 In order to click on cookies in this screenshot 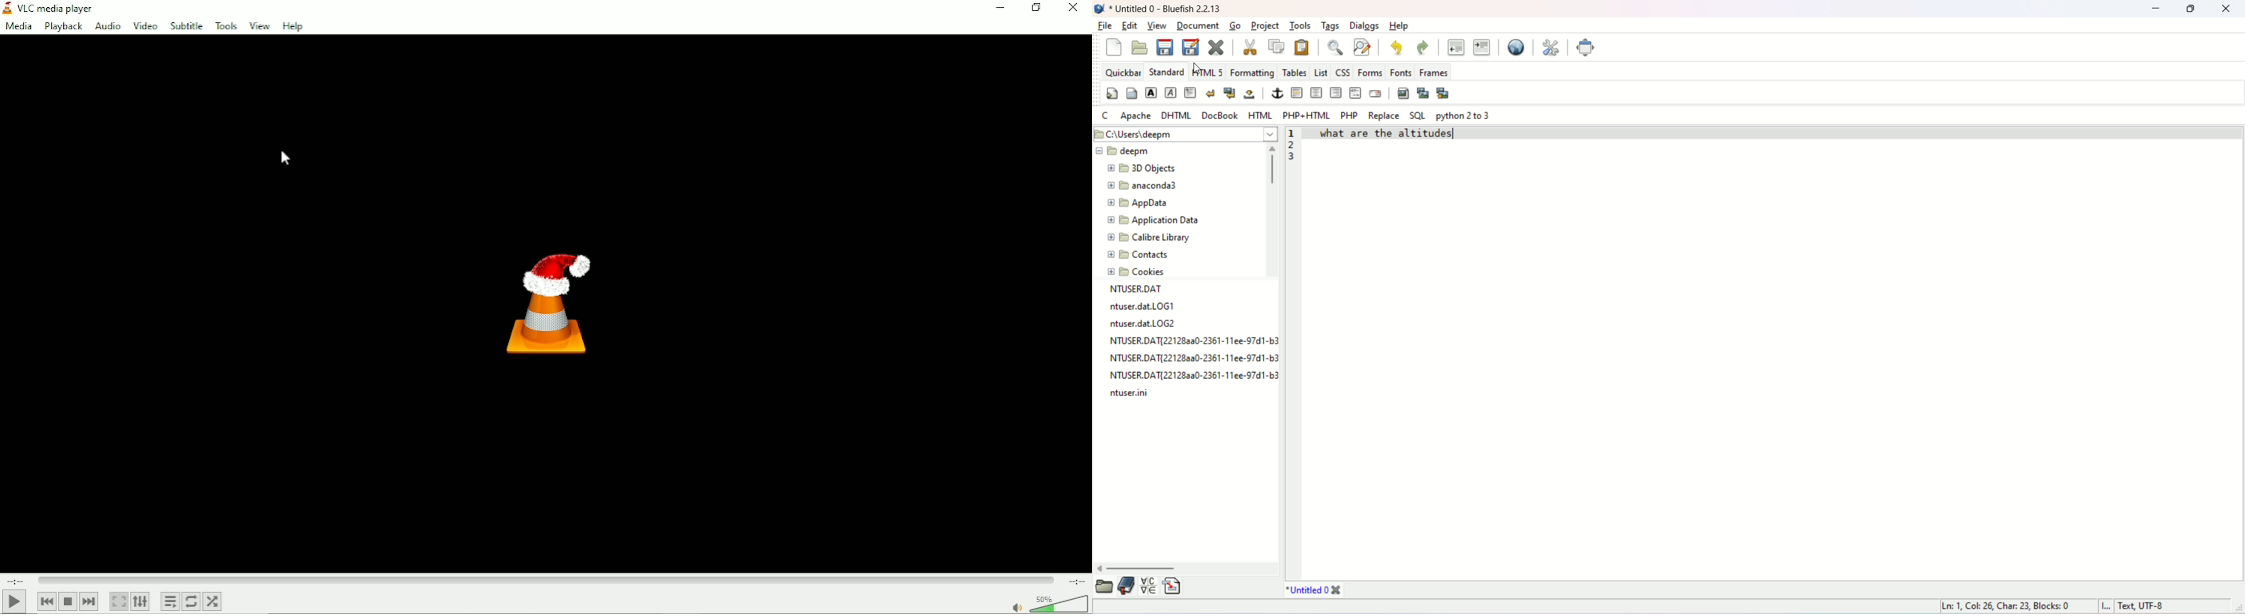, I will do `click(1138, 273)`.